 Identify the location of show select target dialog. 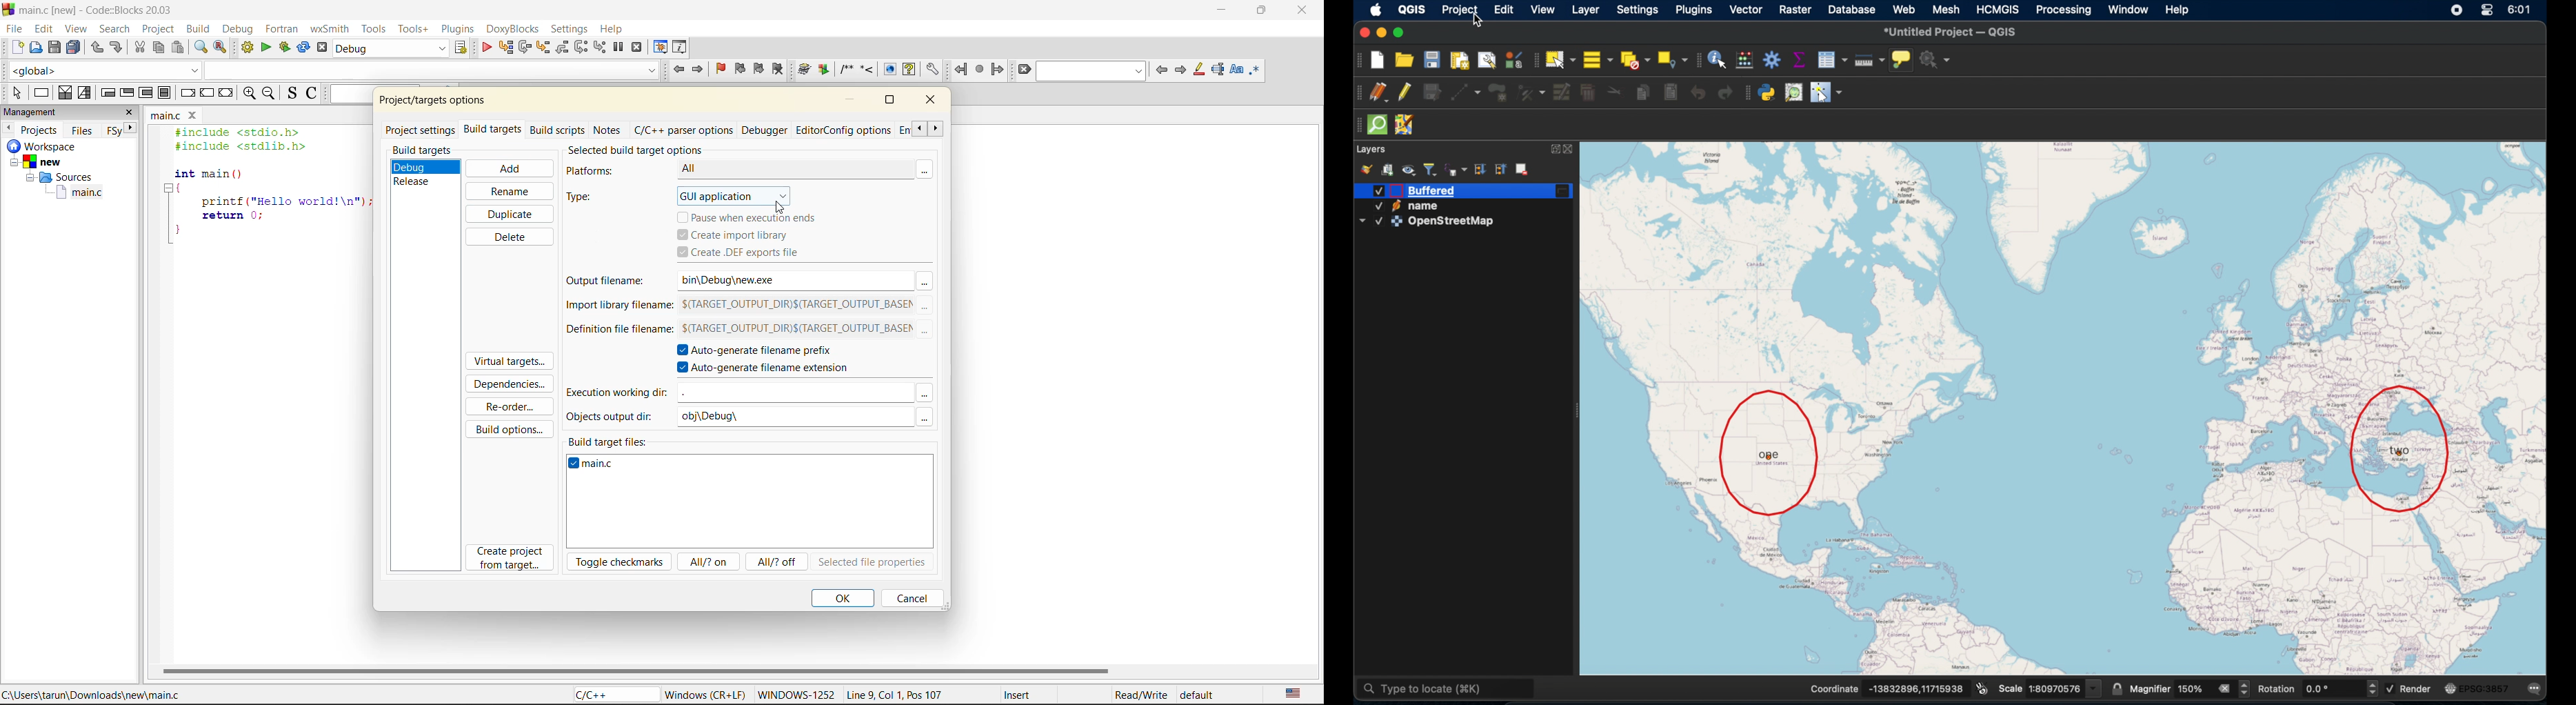
(462, 48).